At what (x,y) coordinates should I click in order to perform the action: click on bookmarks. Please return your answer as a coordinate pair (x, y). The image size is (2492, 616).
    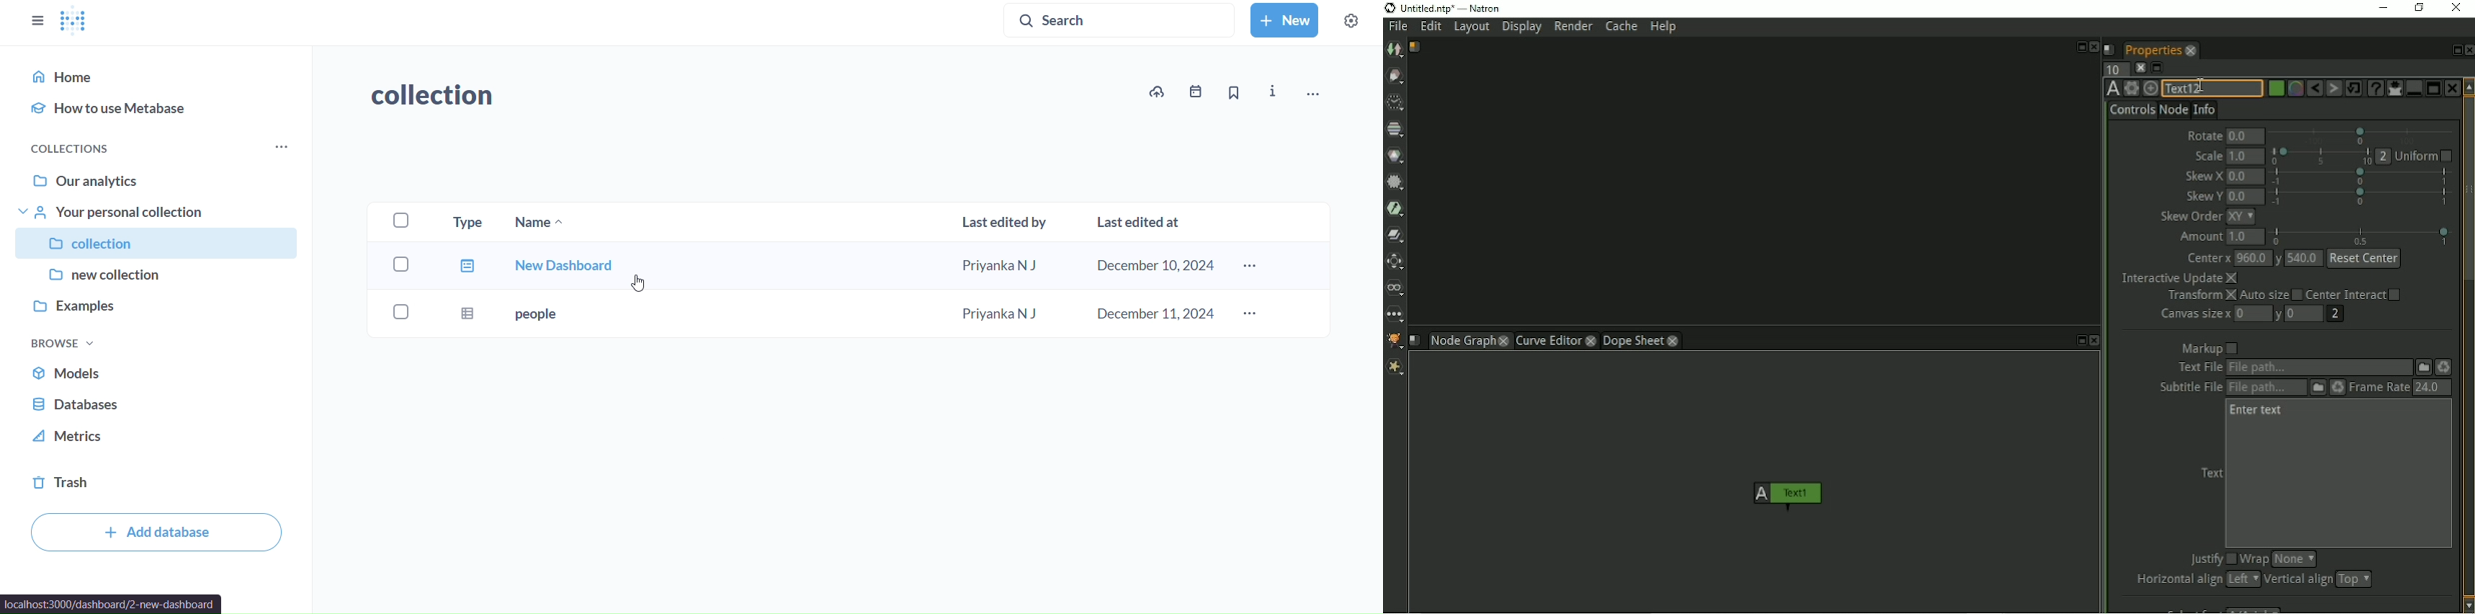
    Looking at the image, I should click on (1238, 94).